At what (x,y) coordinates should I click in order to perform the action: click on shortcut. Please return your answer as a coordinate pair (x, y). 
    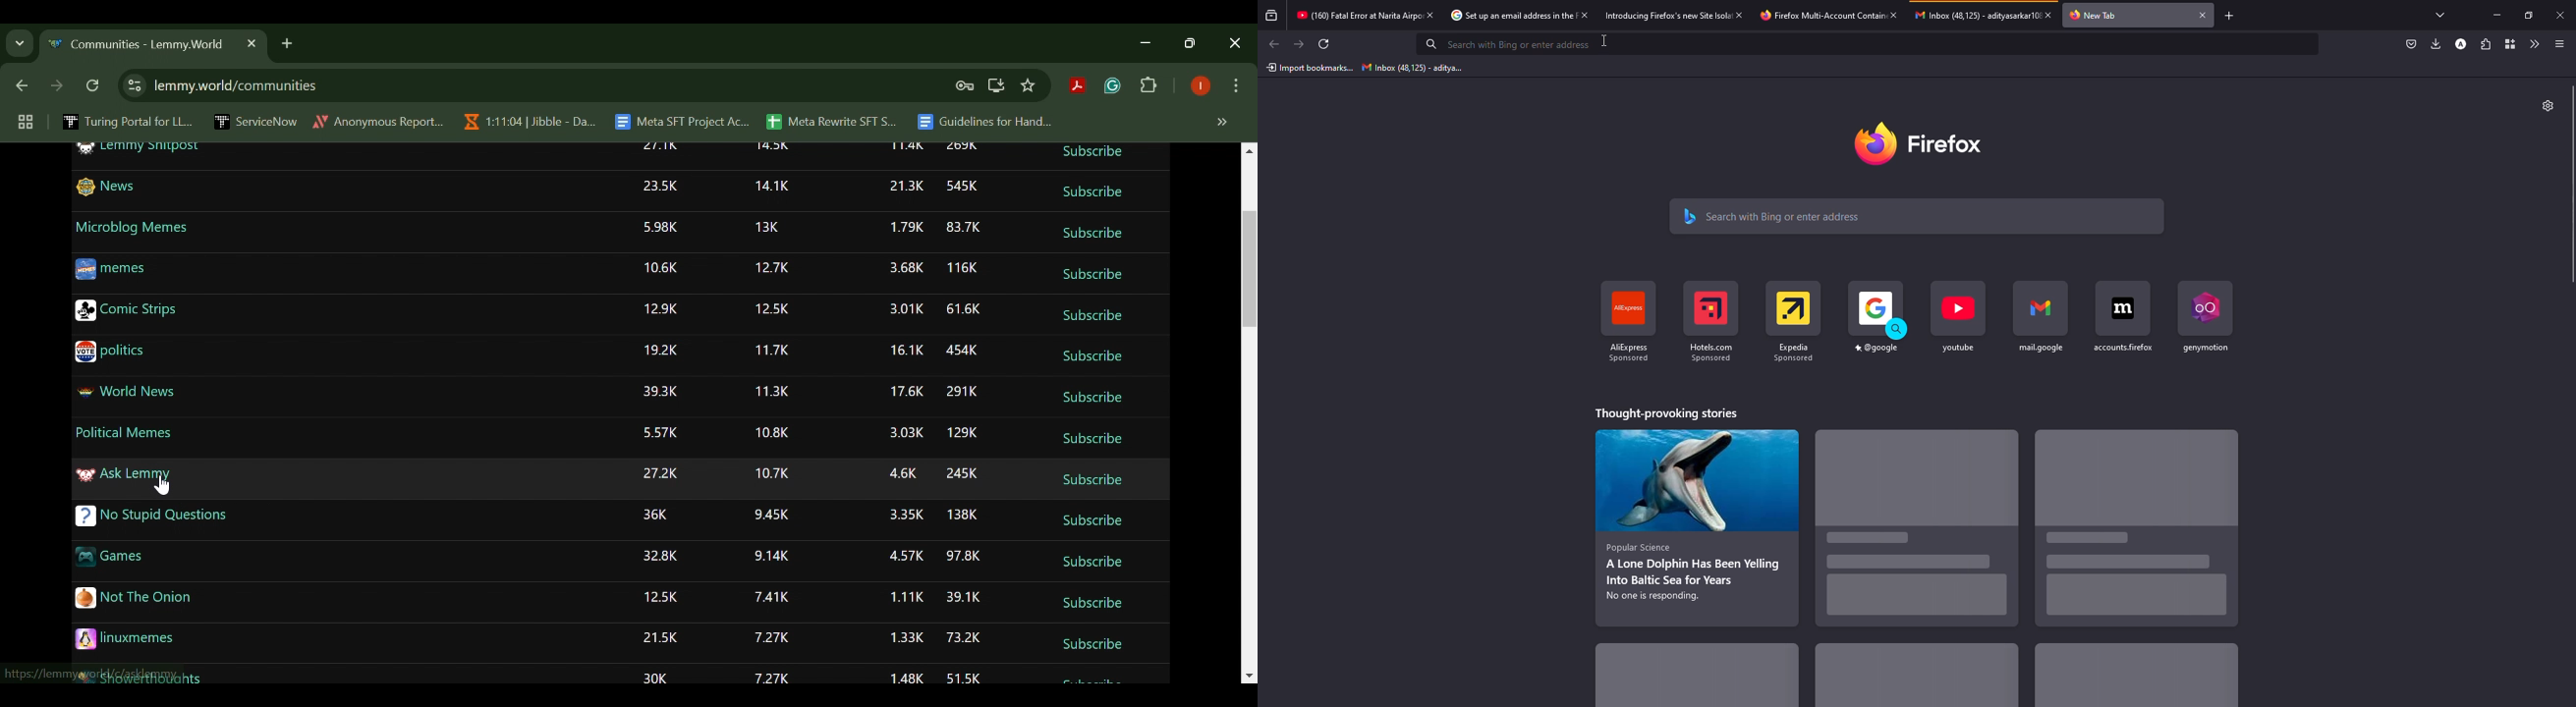
    Looking at the image, I should click on (1959, 325).